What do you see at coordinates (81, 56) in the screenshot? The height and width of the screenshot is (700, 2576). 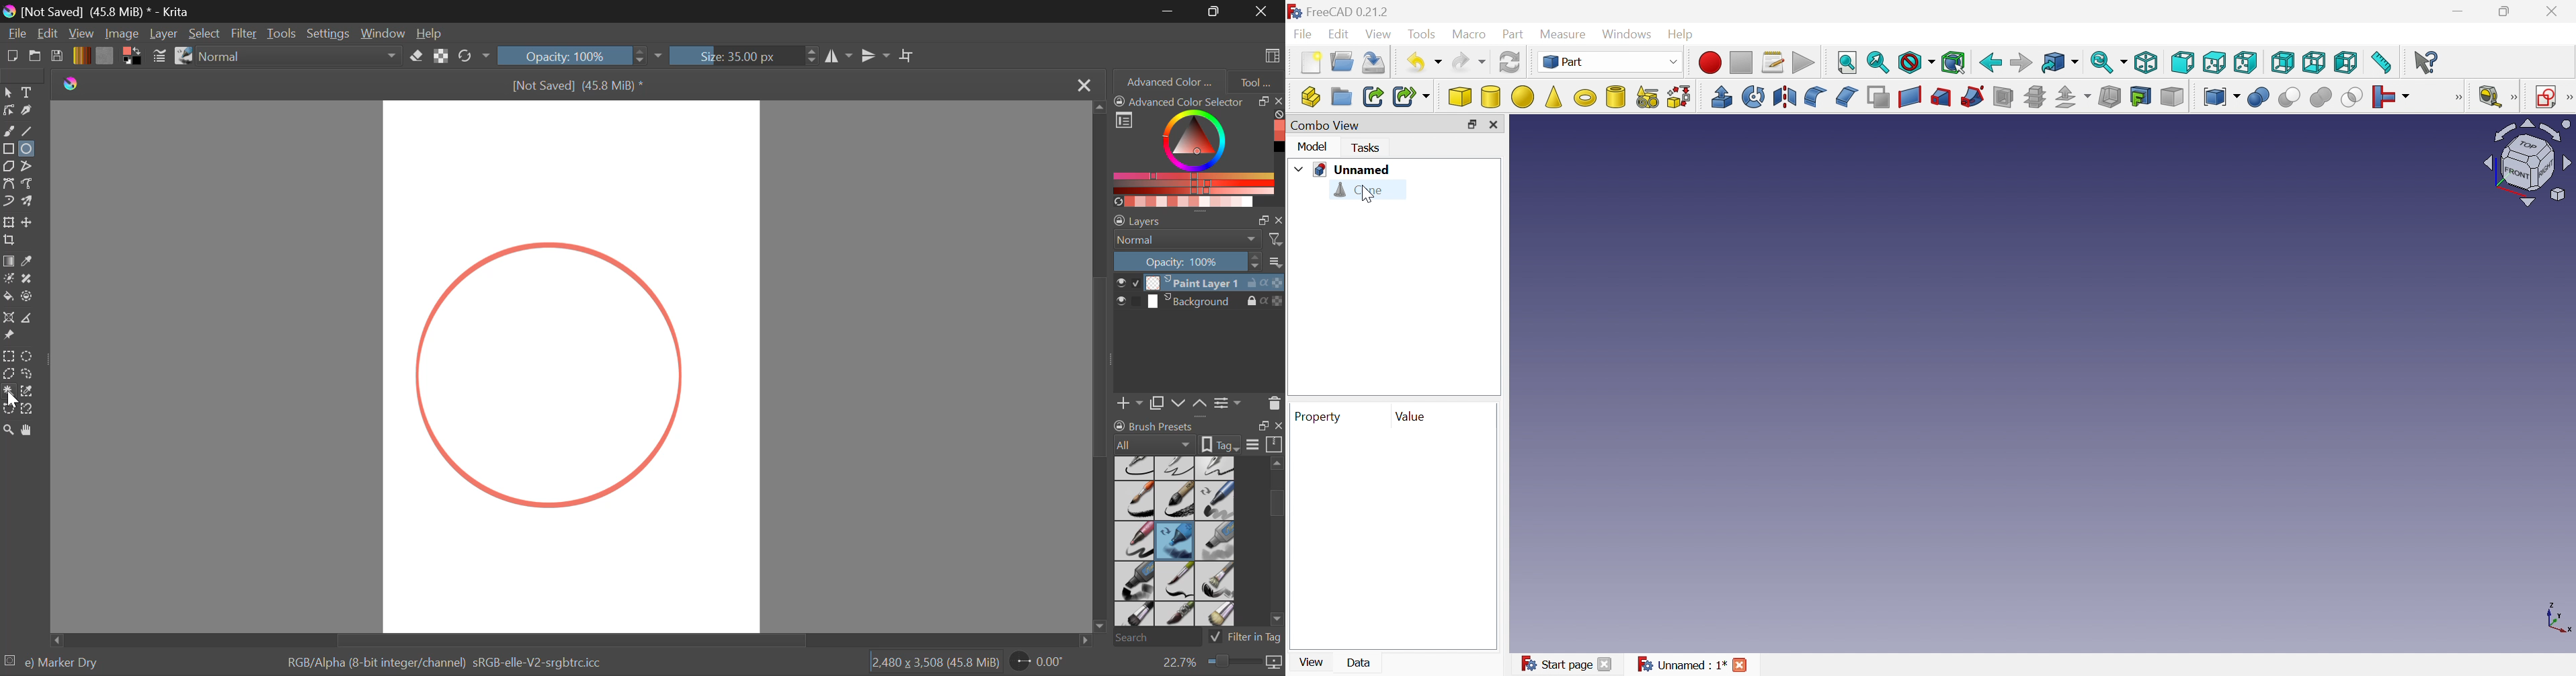 I see `Gradient` at bounding box center [81, 56].